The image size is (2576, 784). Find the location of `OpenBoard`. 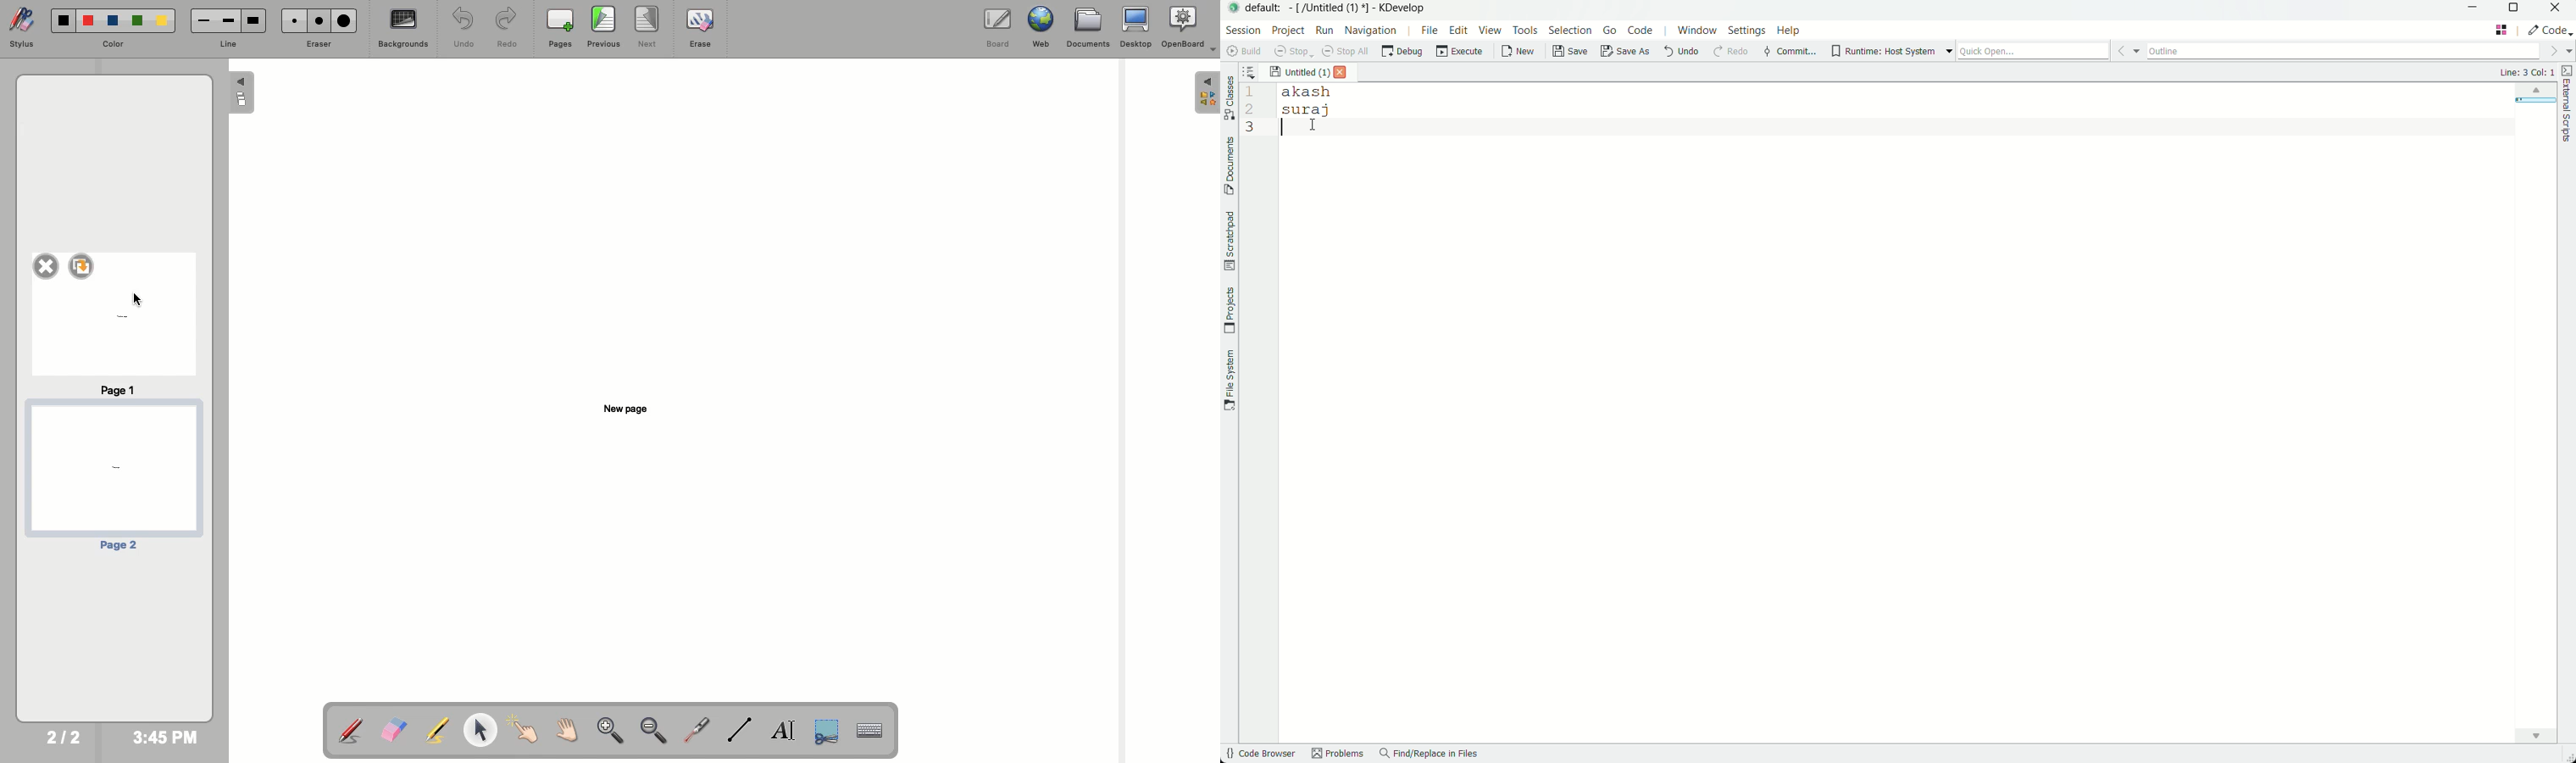

OpenBoard is located at coordinates (1190, 27).